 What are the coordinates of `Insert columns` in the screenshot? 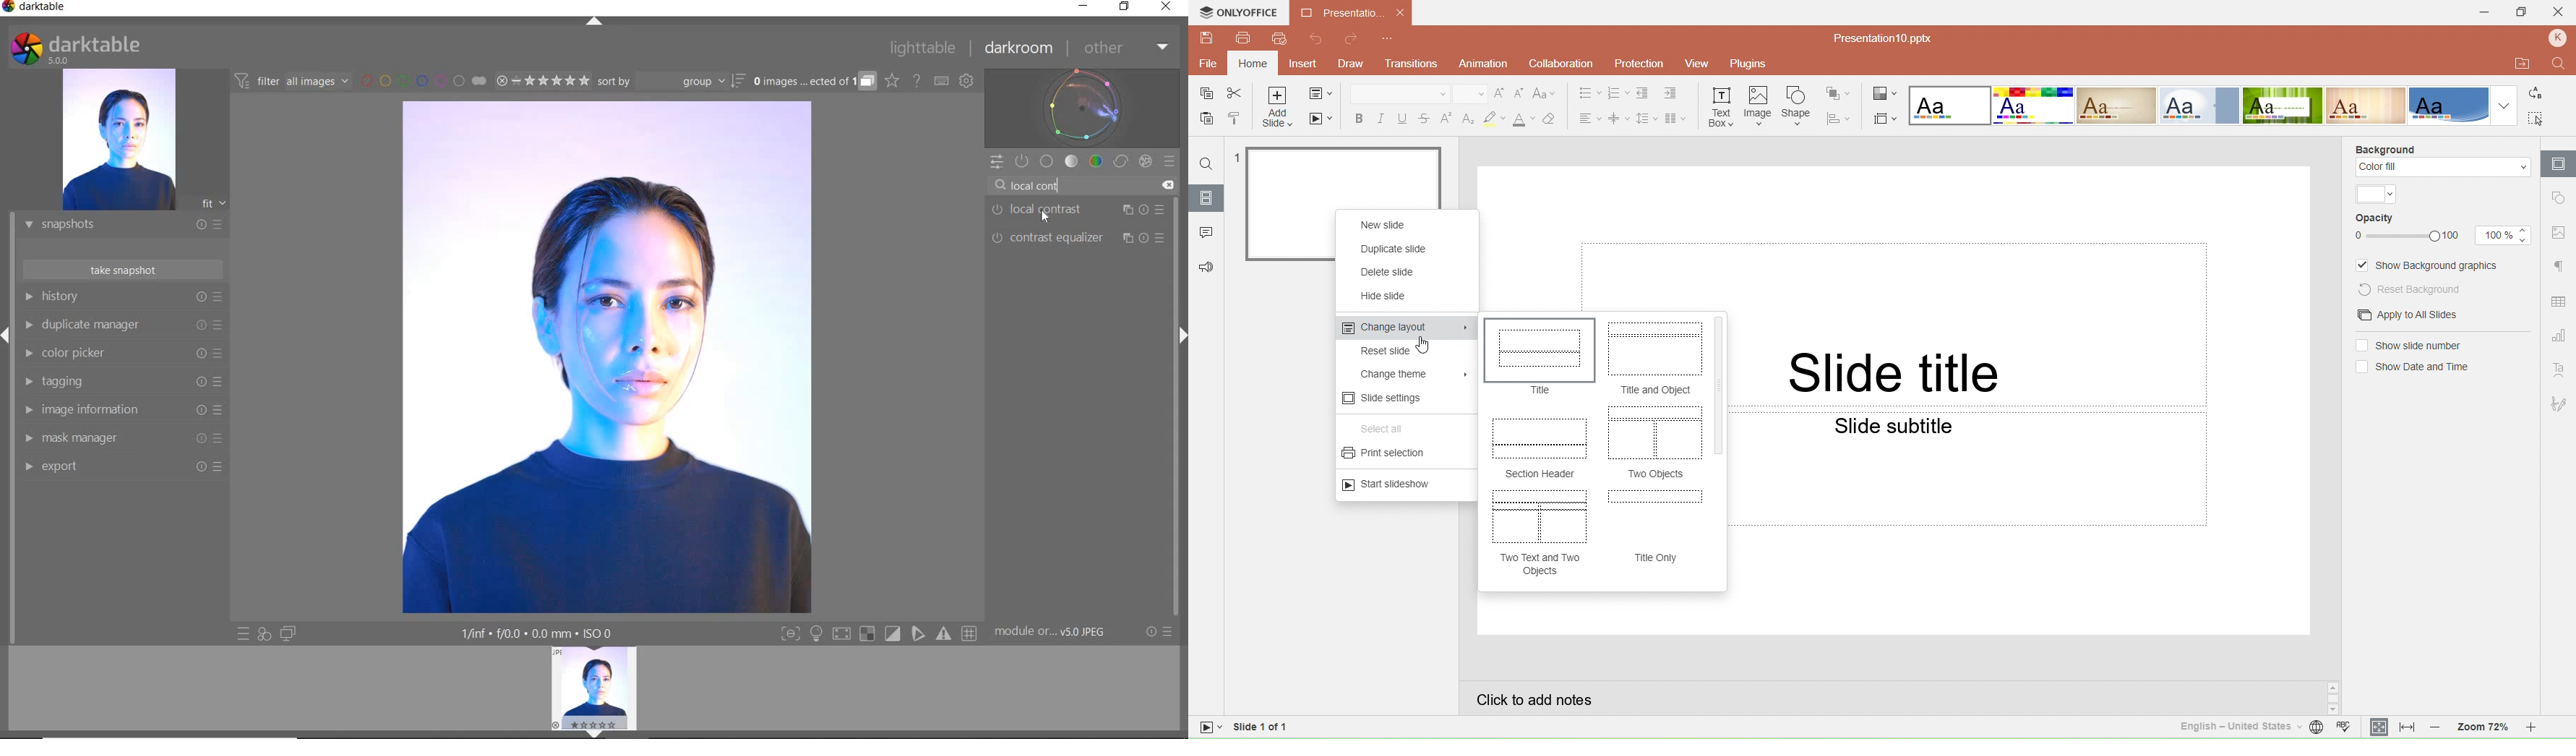 It's located at (1679, 118).